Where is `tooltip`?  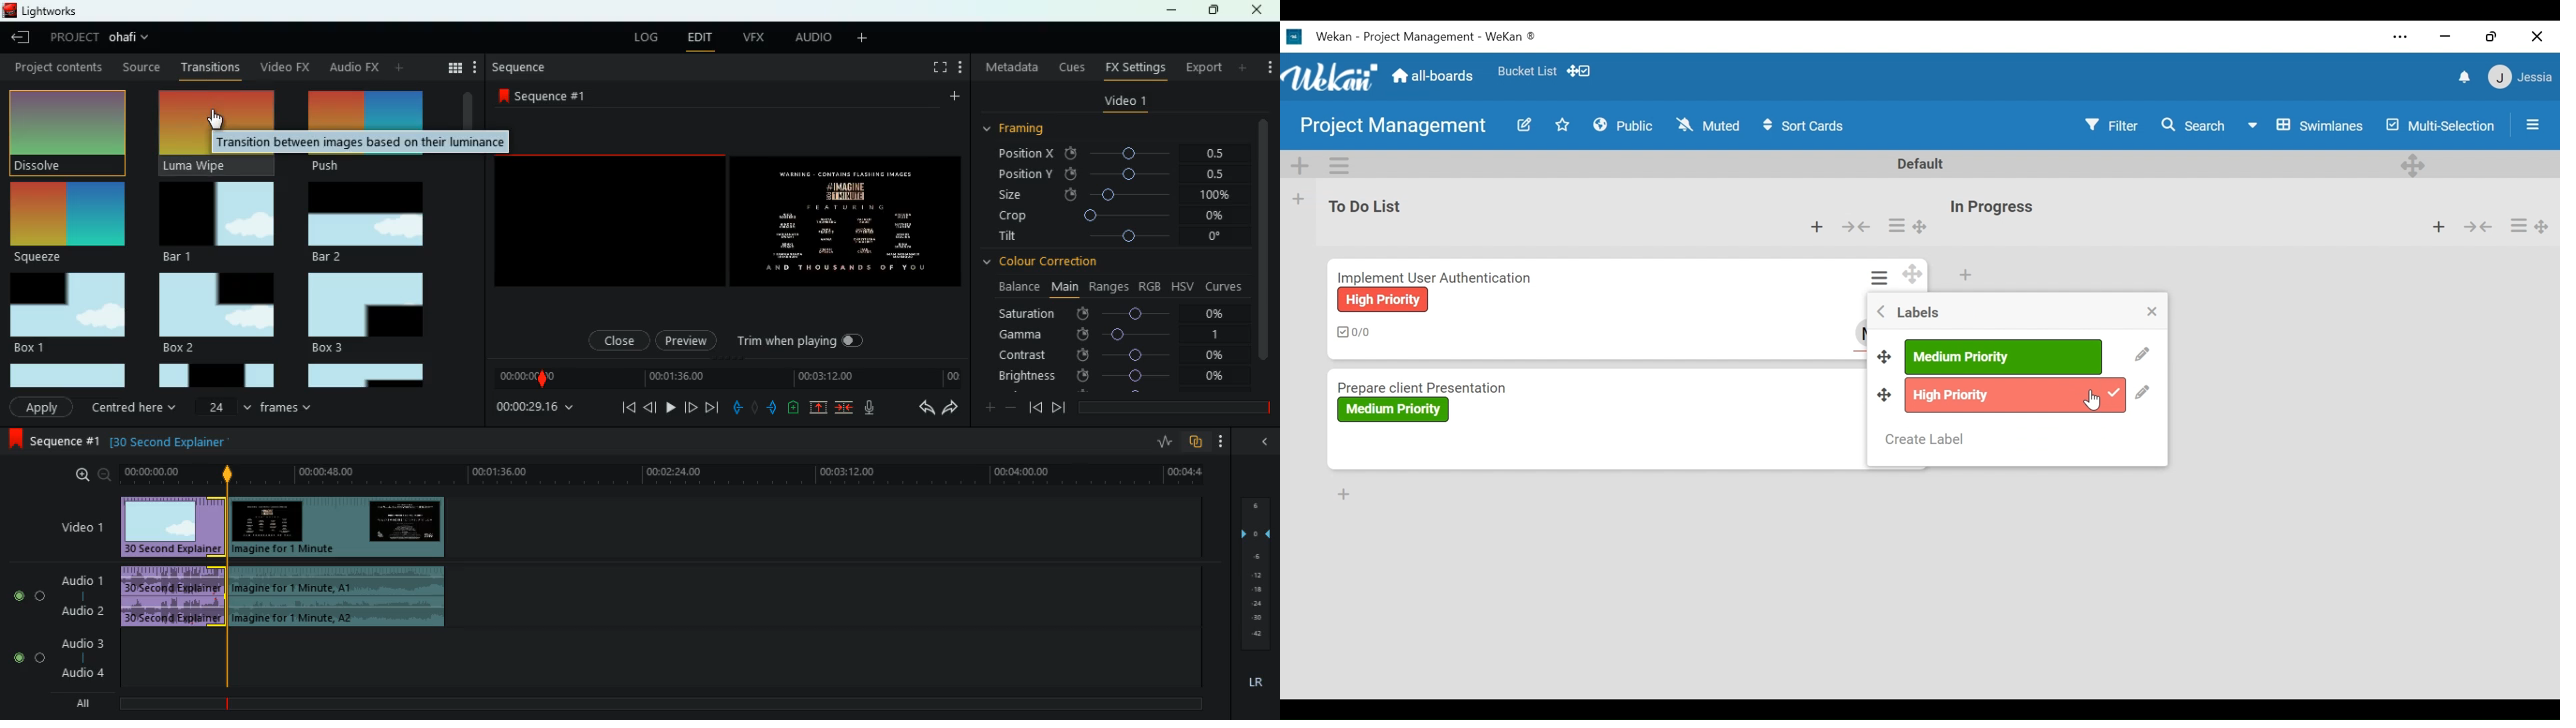
tooltip is located at coordinates (361, 139).